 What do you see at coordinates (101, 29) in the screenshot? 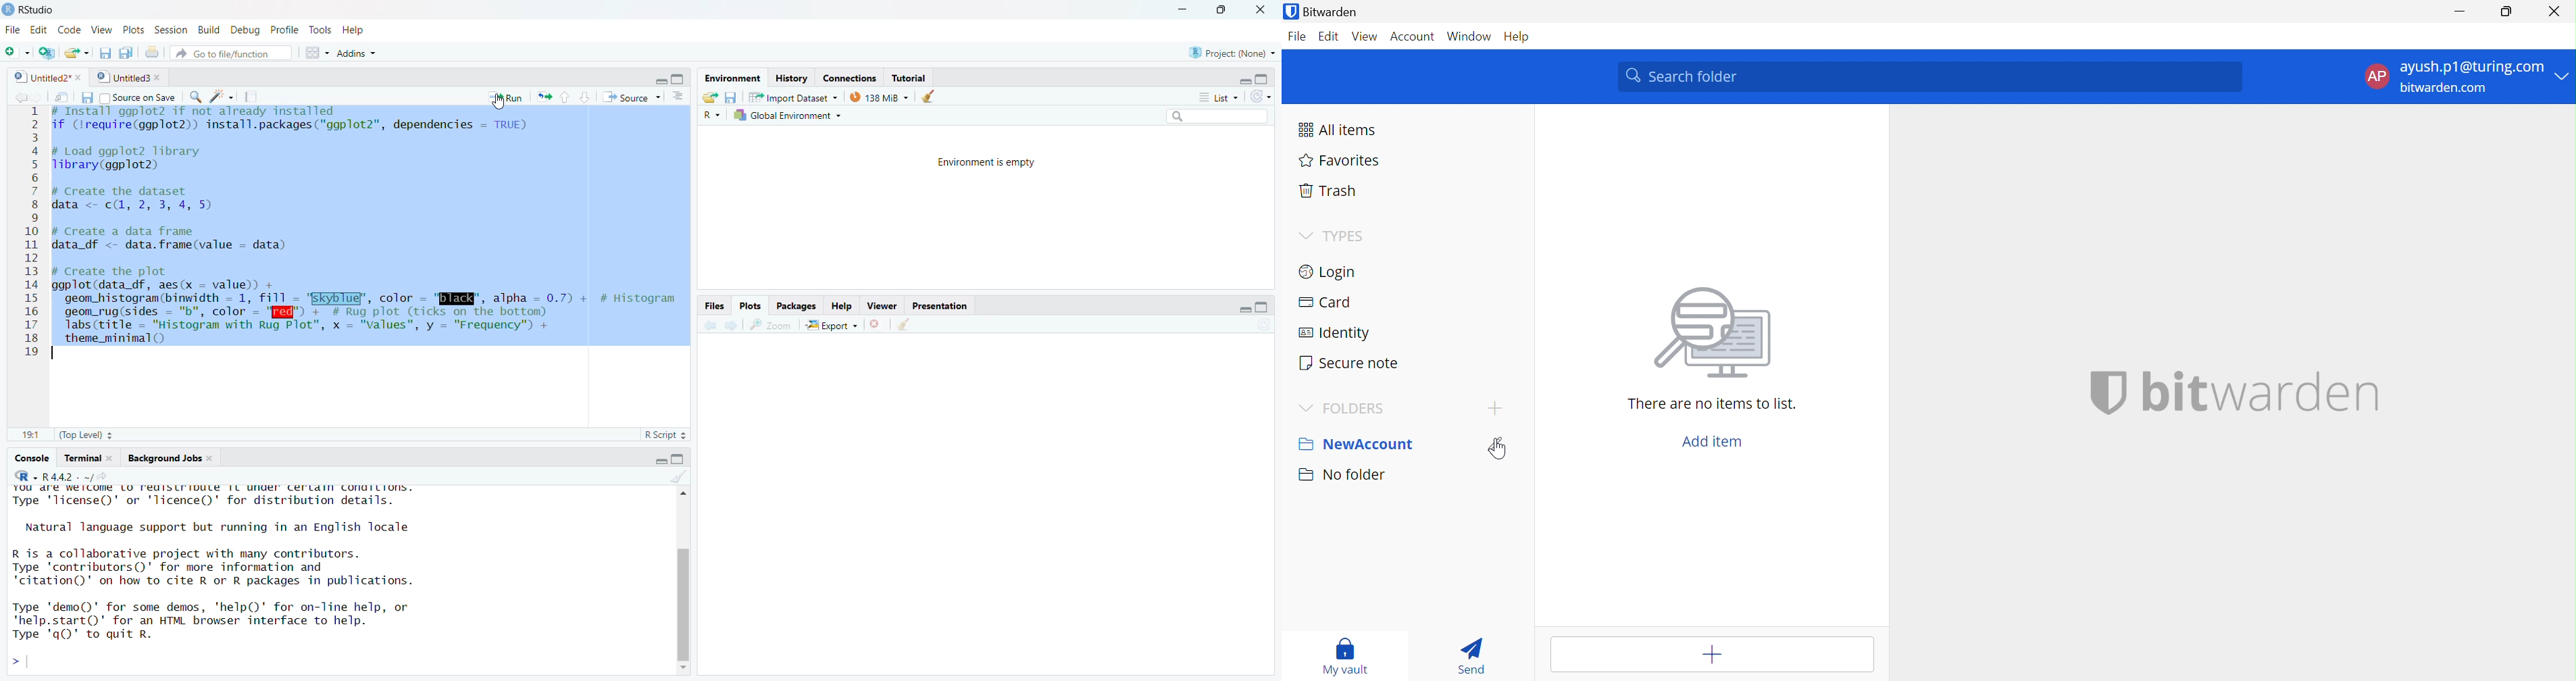
I see `View` at bounding box center [101, 29].